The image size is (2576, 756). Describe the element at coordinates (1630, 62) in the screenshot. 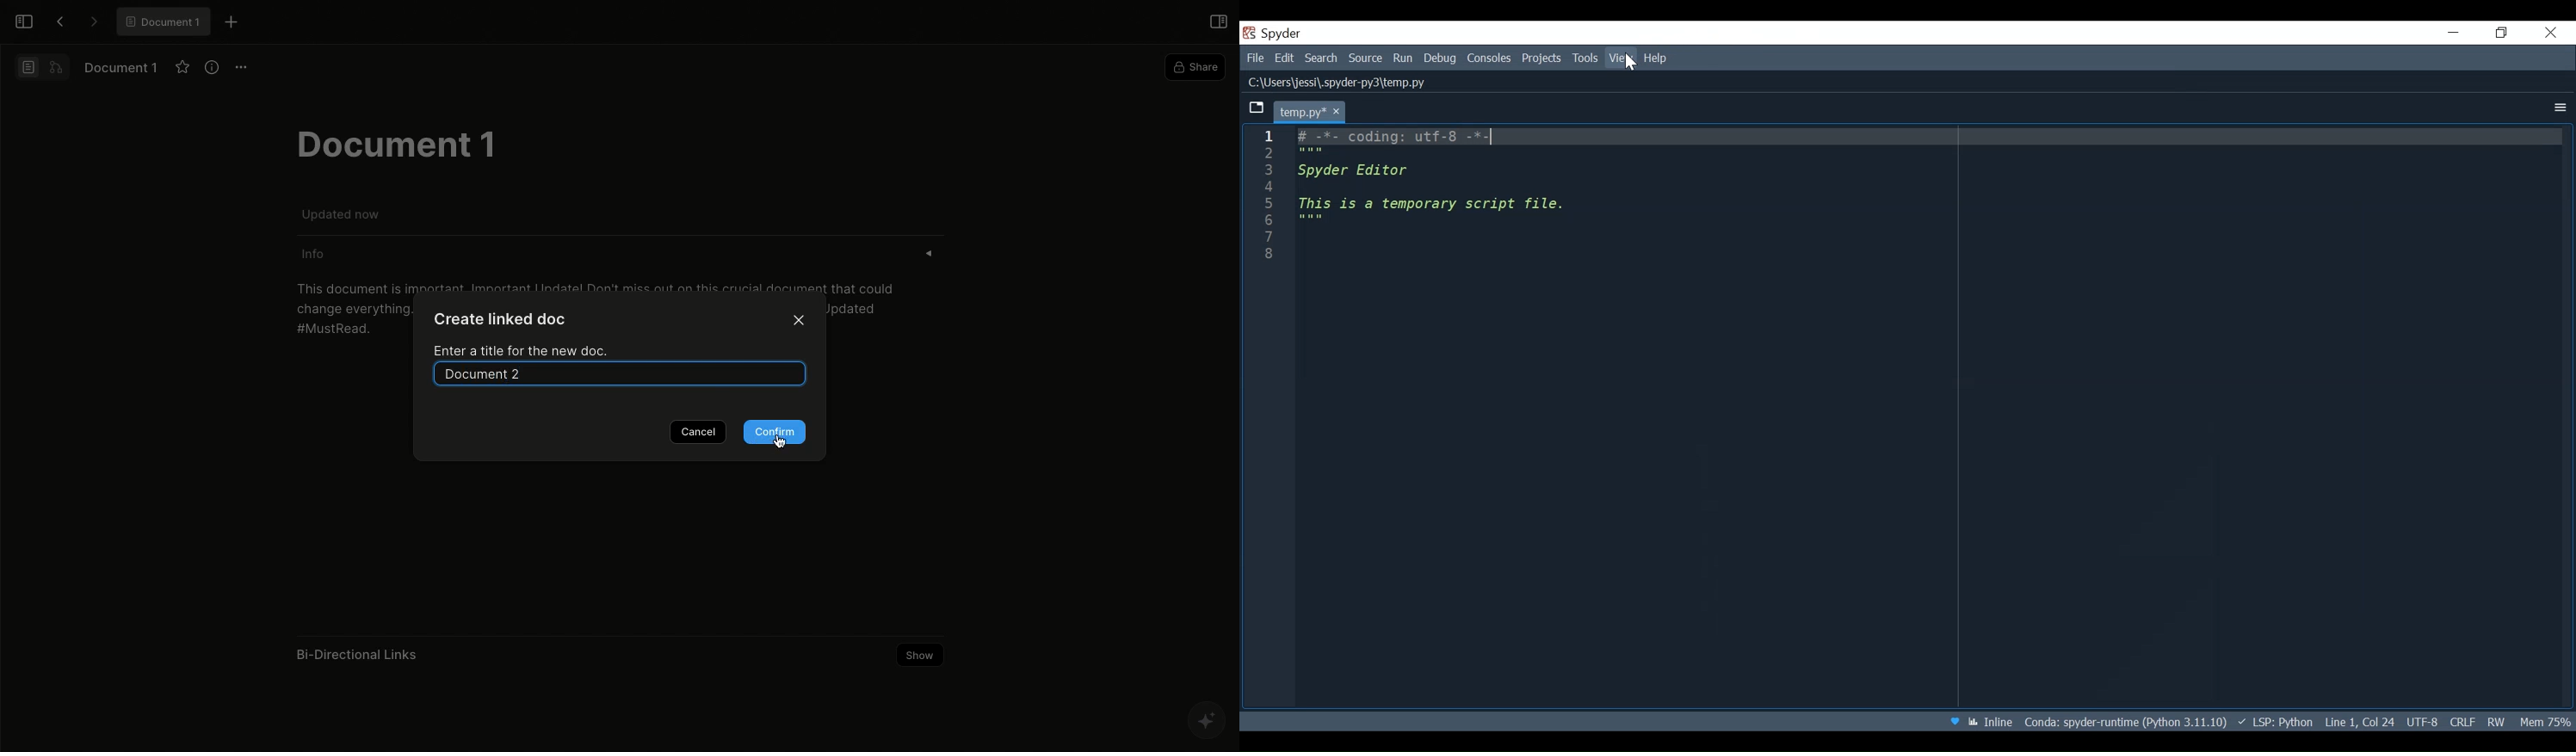

I see `Cursor ` at that location.